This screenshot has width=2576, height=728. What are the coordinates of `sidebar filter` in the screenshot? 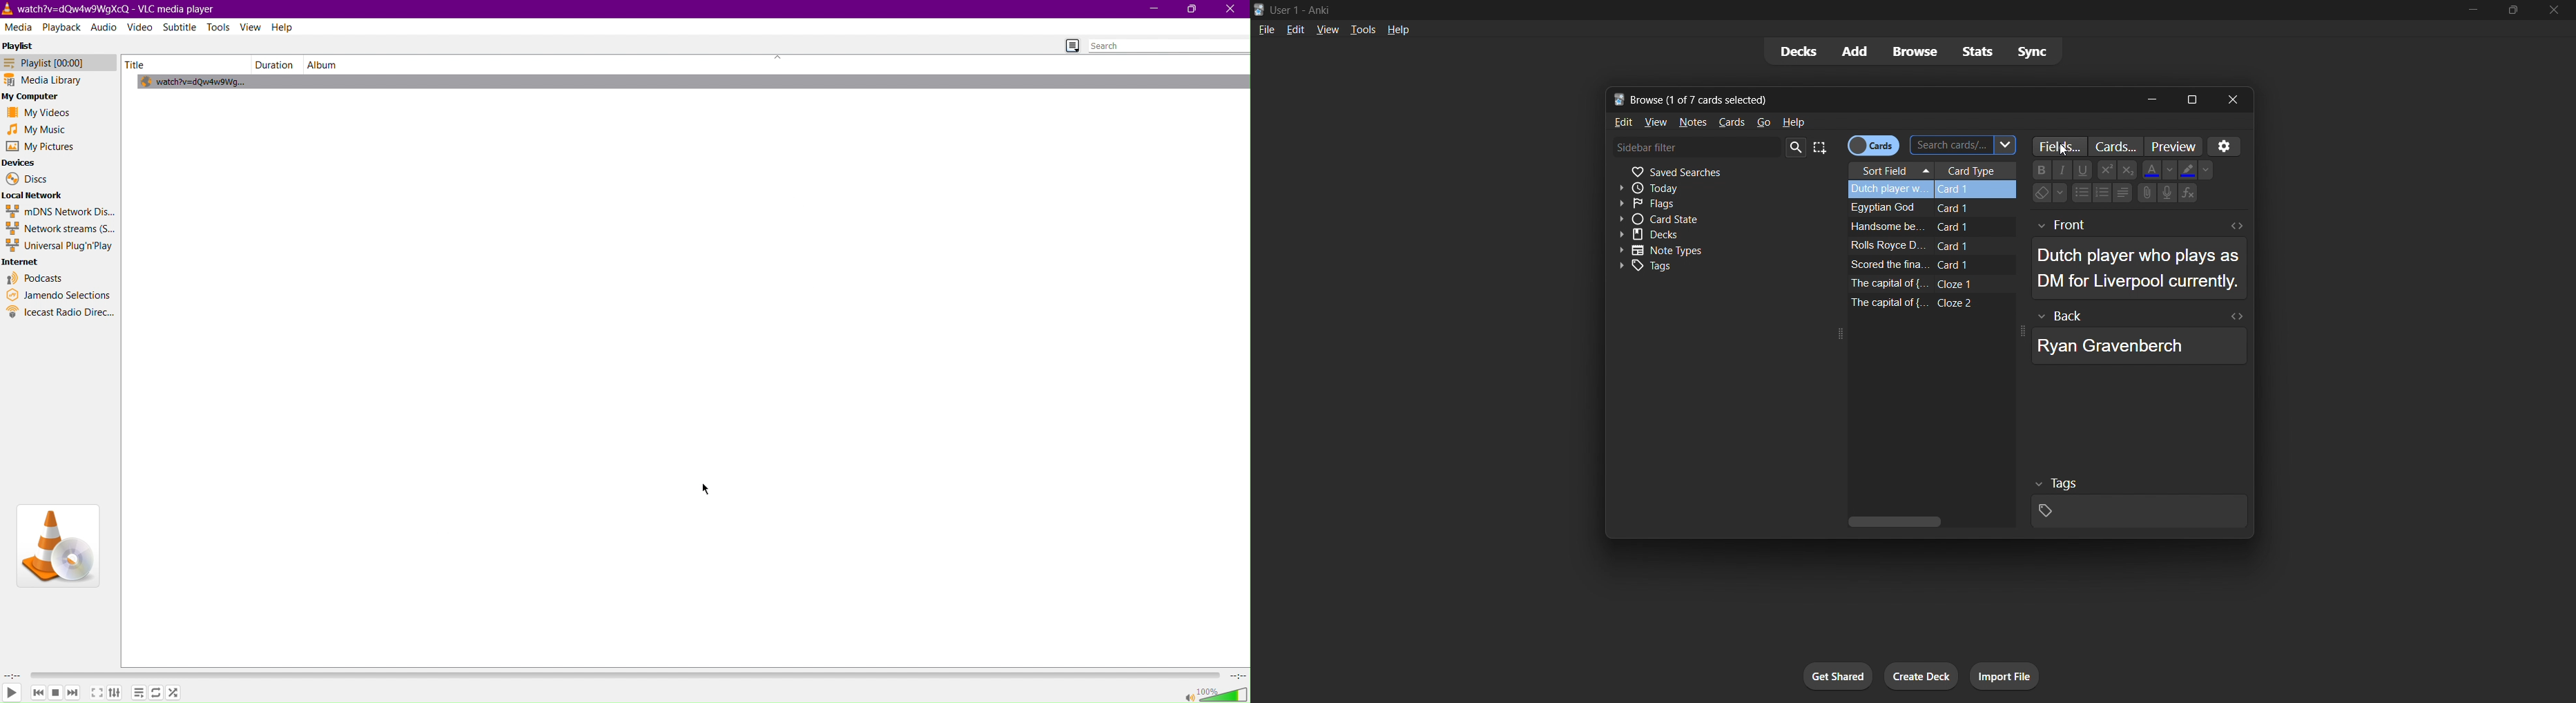 It's located at (1709, 149).